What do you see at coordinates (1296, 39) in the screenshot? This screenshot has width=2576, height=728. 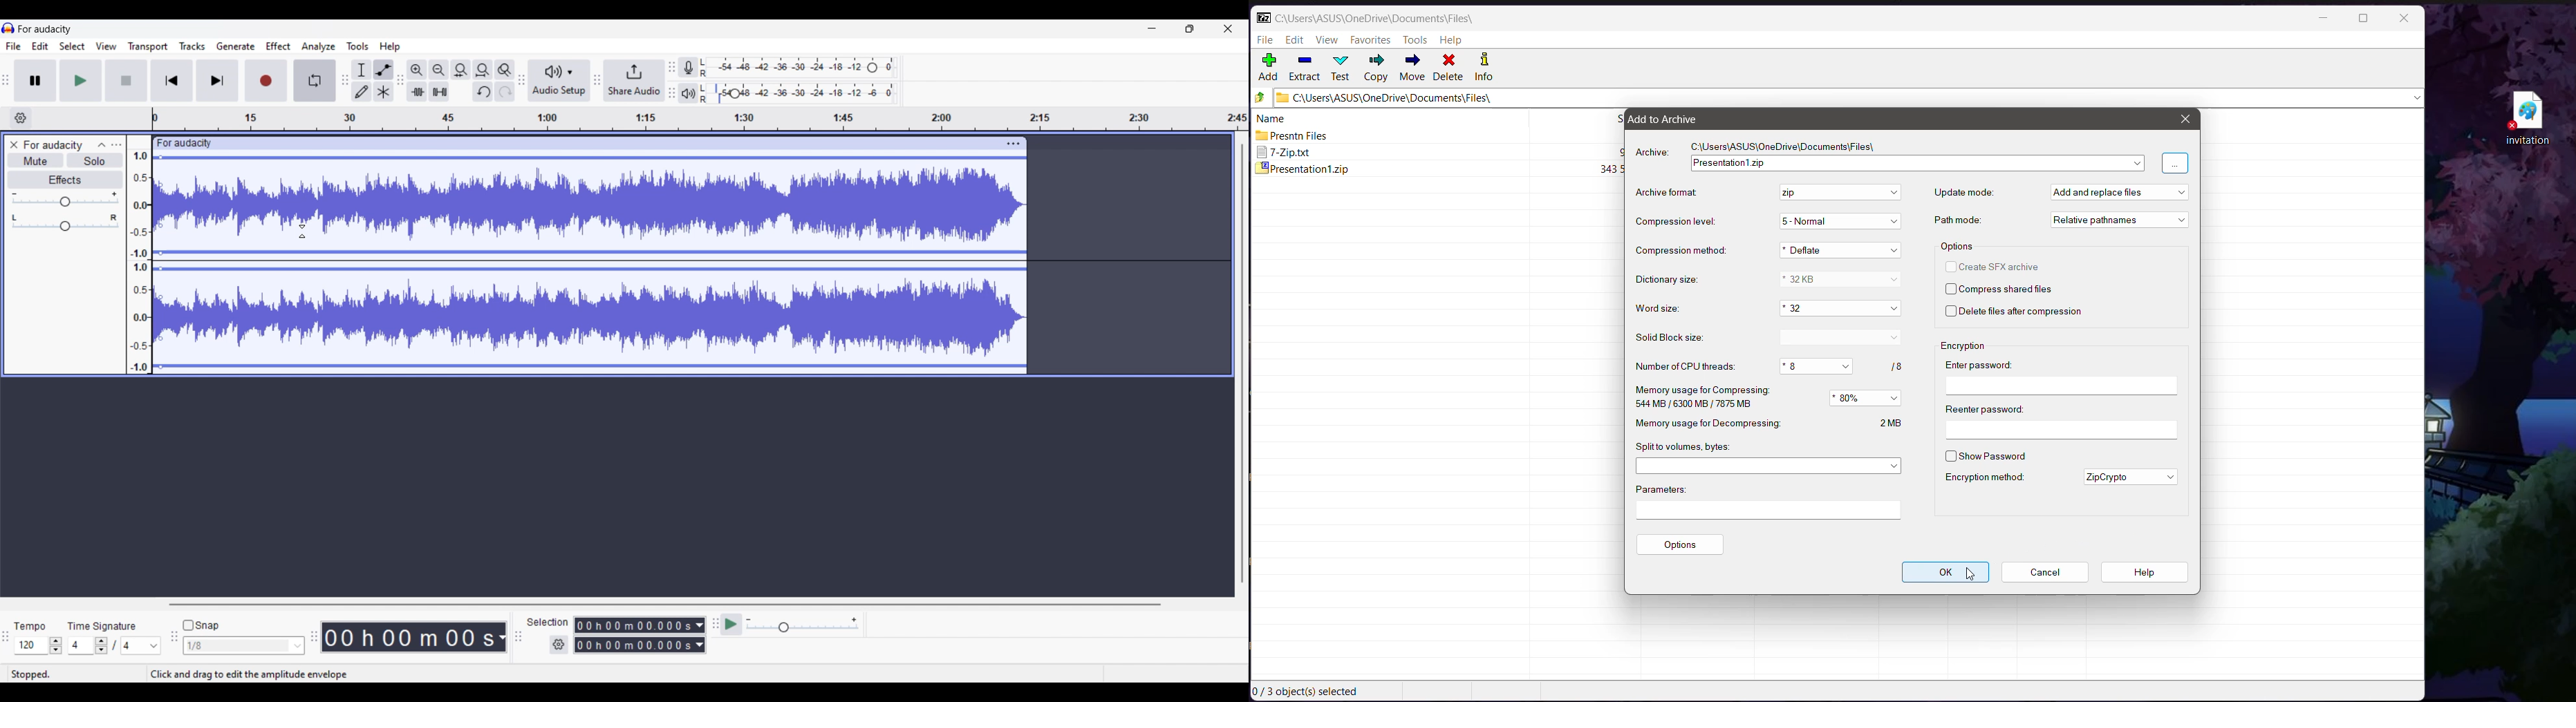 I see `Edit` at bounding box center [1296, 39].